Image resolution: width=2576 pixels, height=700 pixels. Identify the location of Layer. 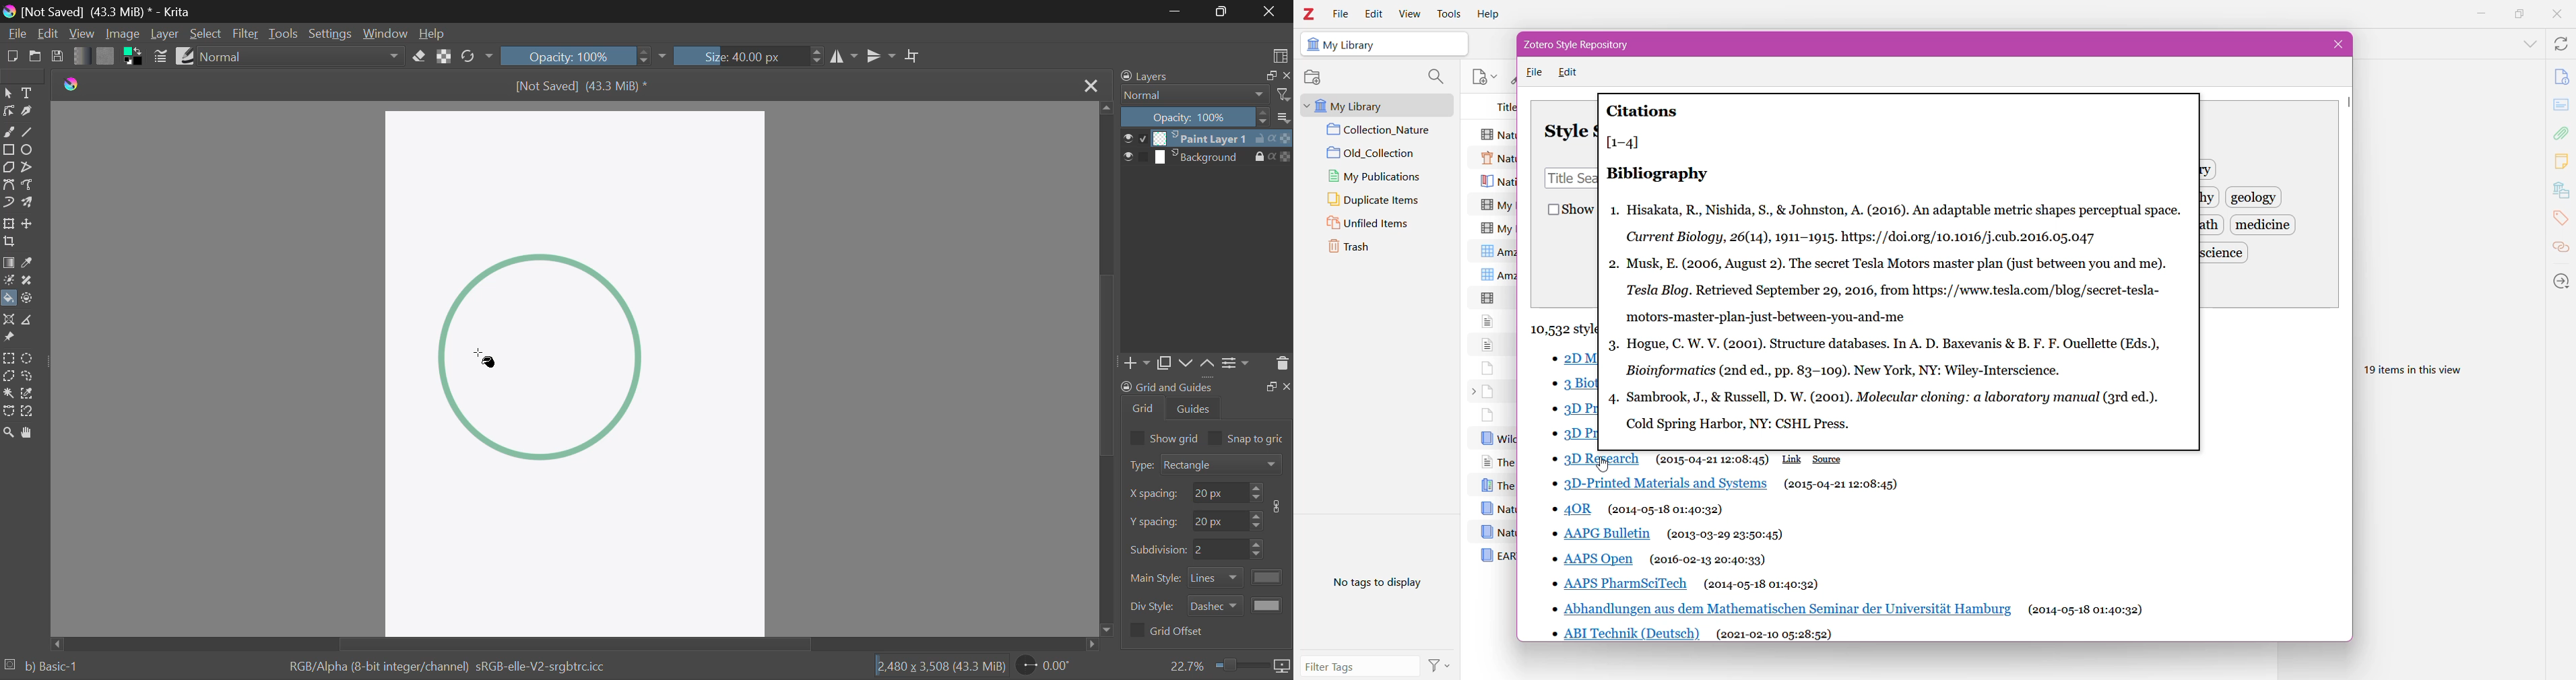
(165, 35).